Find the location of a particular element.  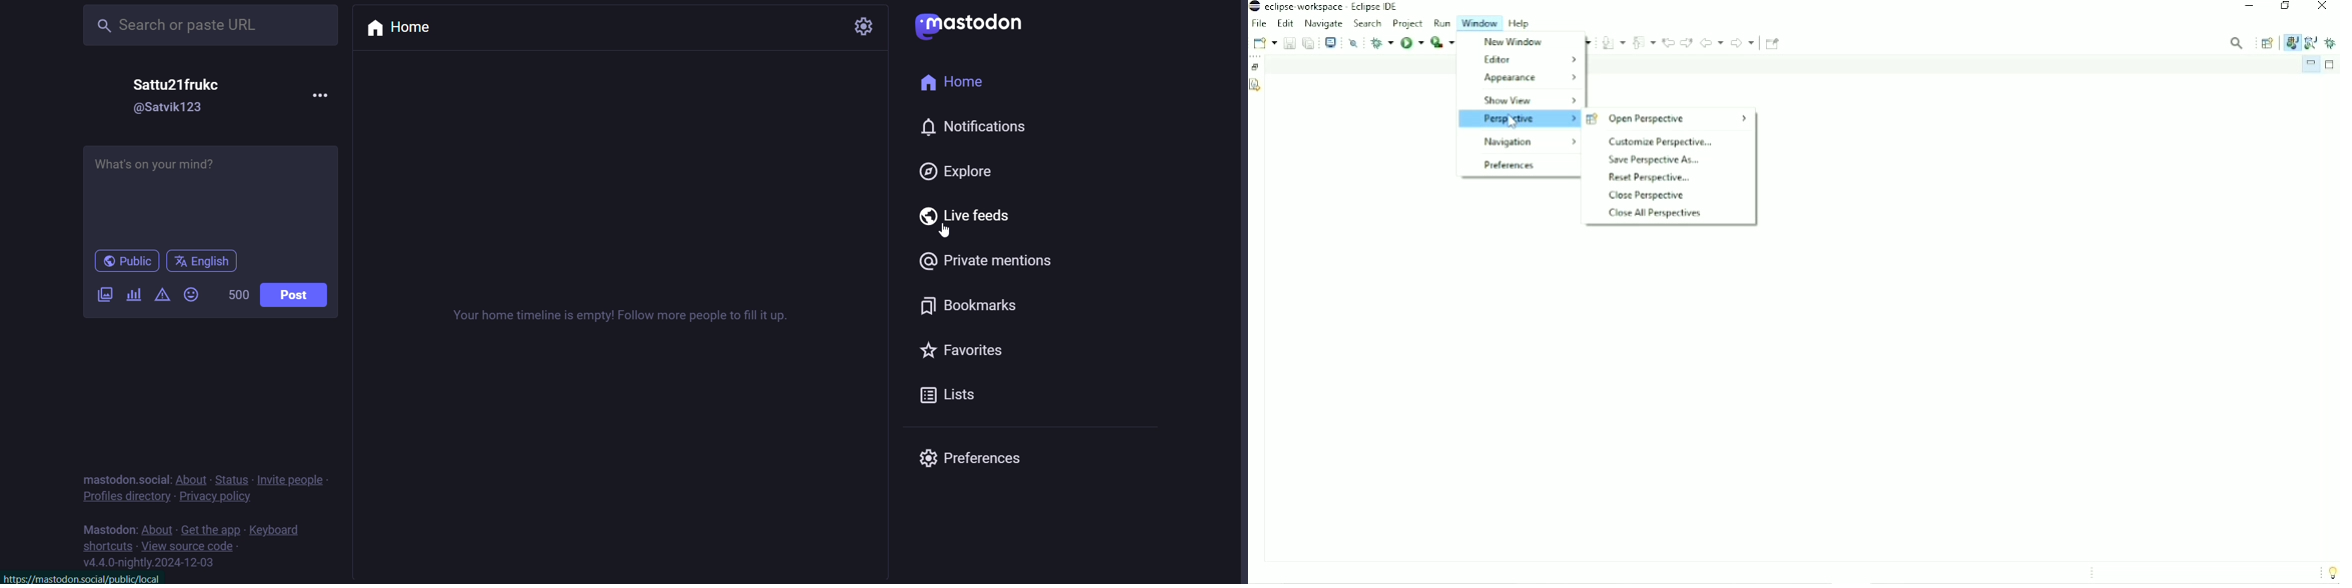

What's on your mind? is located at coordinates (211, 197).